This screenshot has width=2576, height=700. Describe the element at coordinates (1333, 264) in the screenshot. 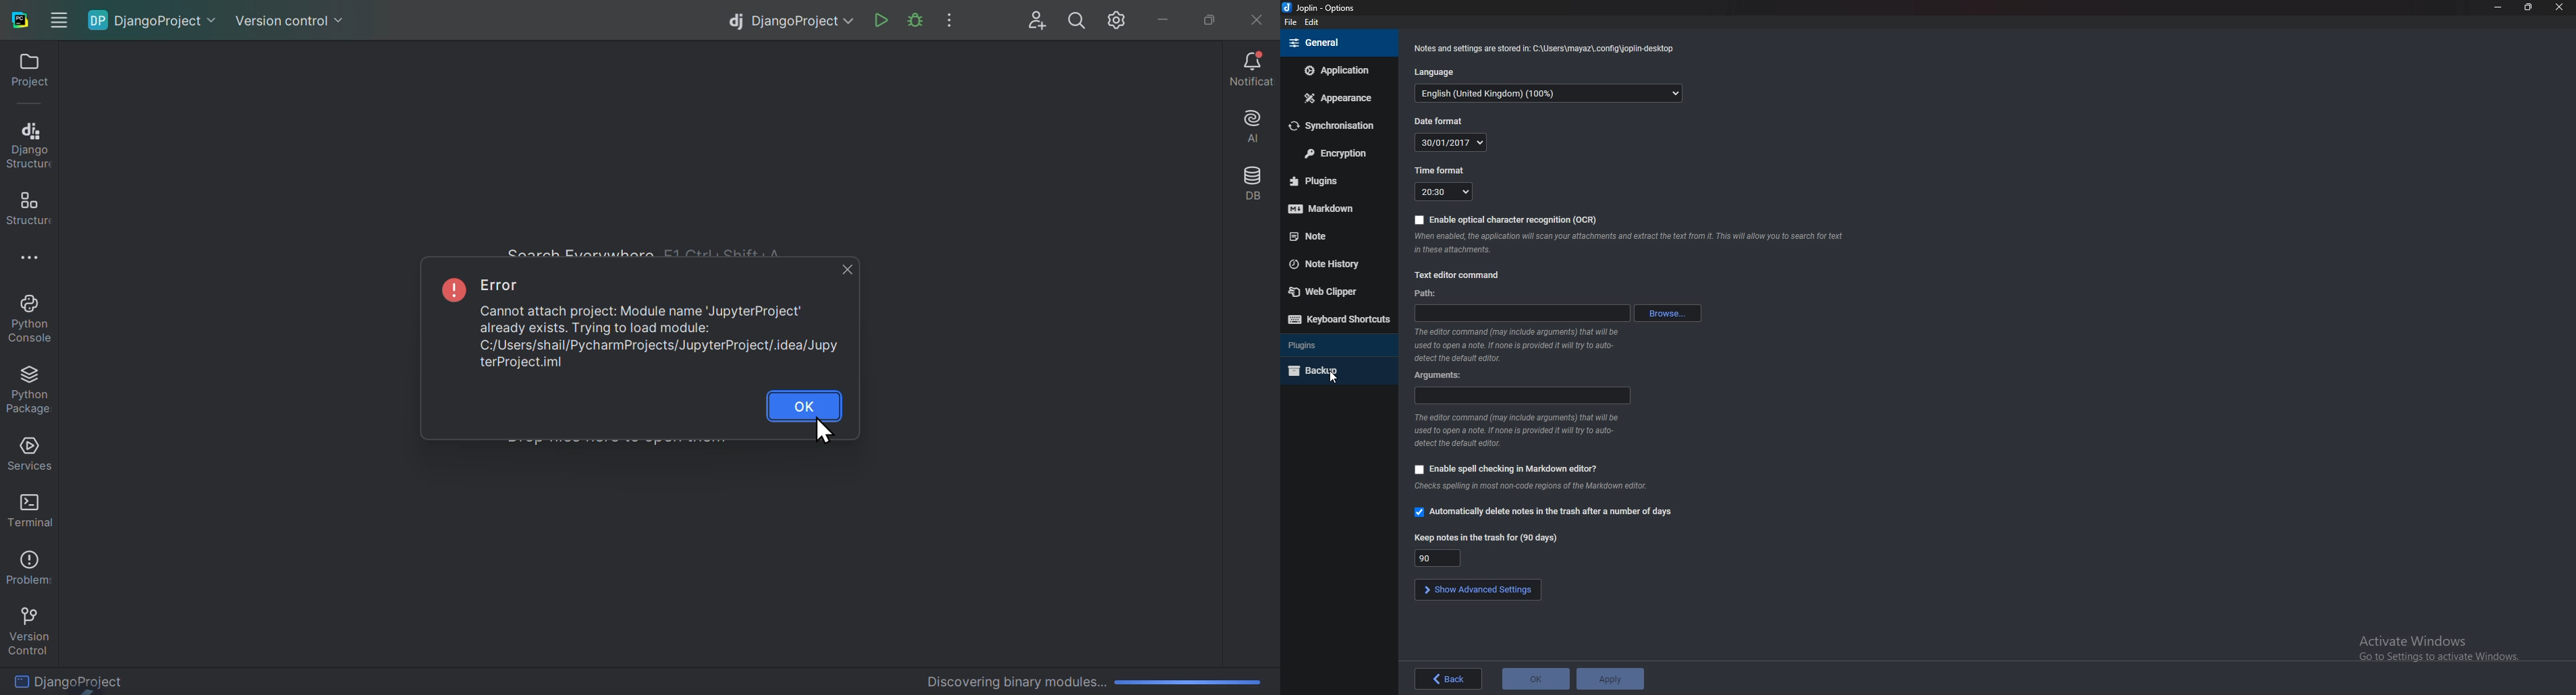

I see `Note history` at that location.